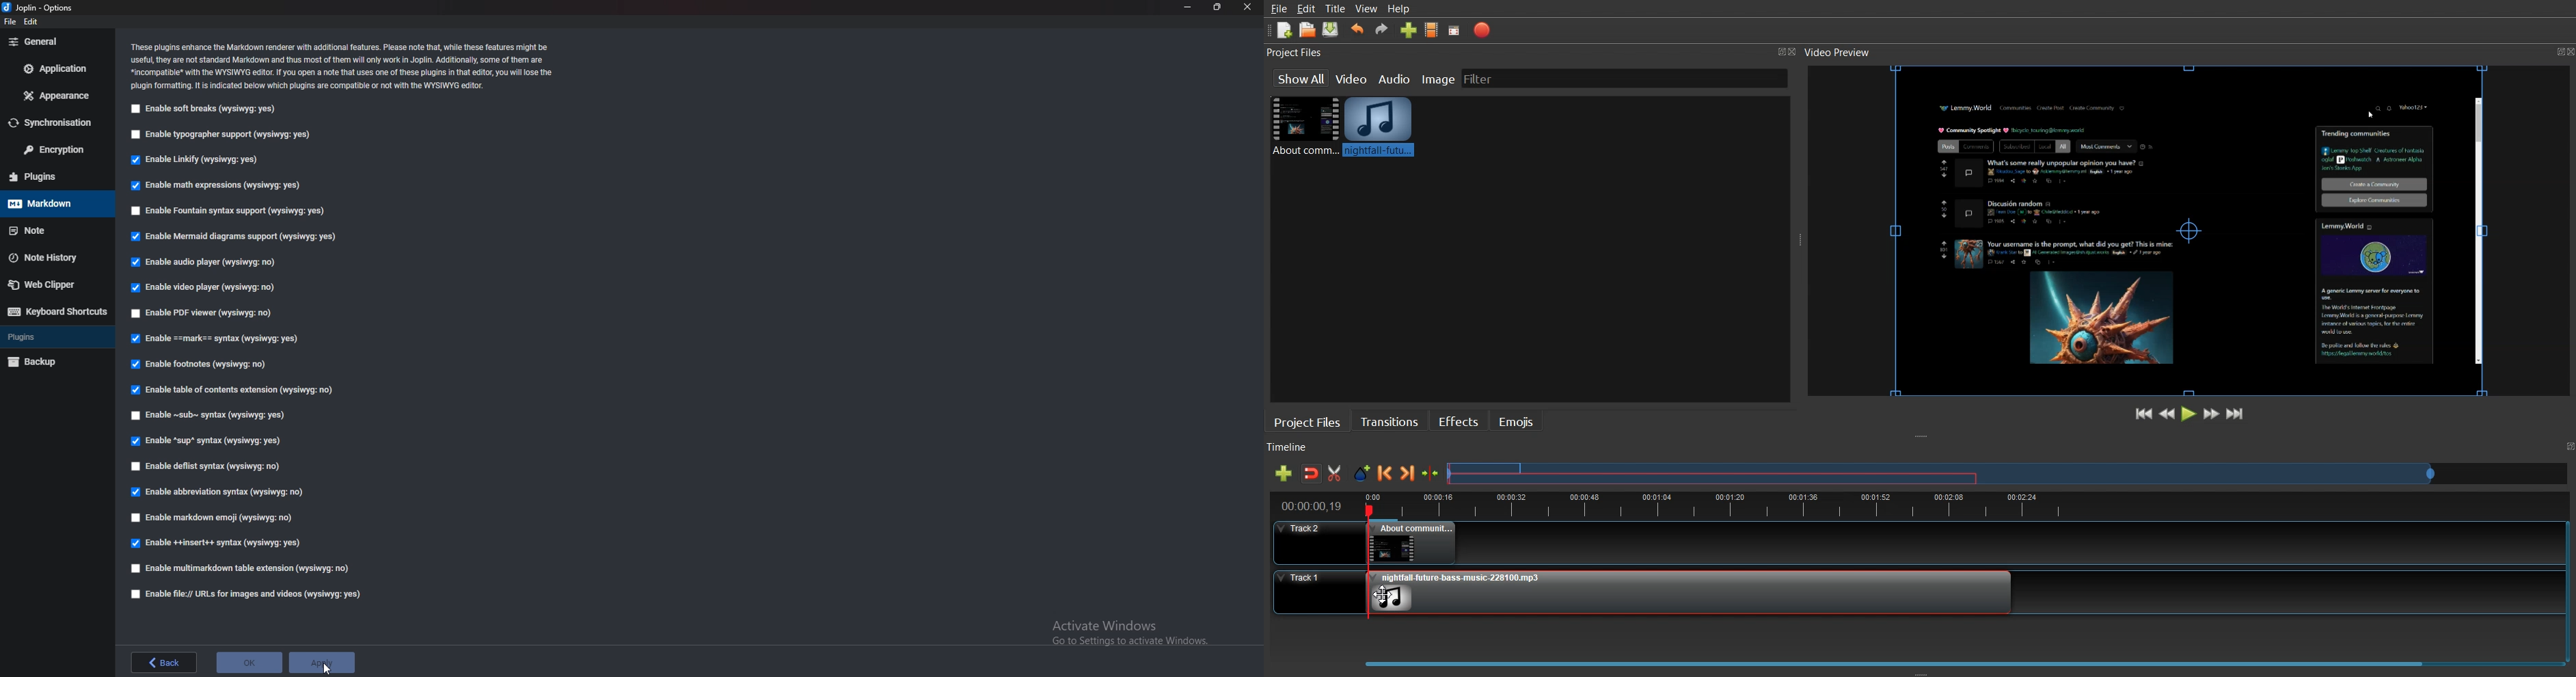  Describe the element at coordinates (218, 187) in the screenshot. I see `enable math expressions` at that location.